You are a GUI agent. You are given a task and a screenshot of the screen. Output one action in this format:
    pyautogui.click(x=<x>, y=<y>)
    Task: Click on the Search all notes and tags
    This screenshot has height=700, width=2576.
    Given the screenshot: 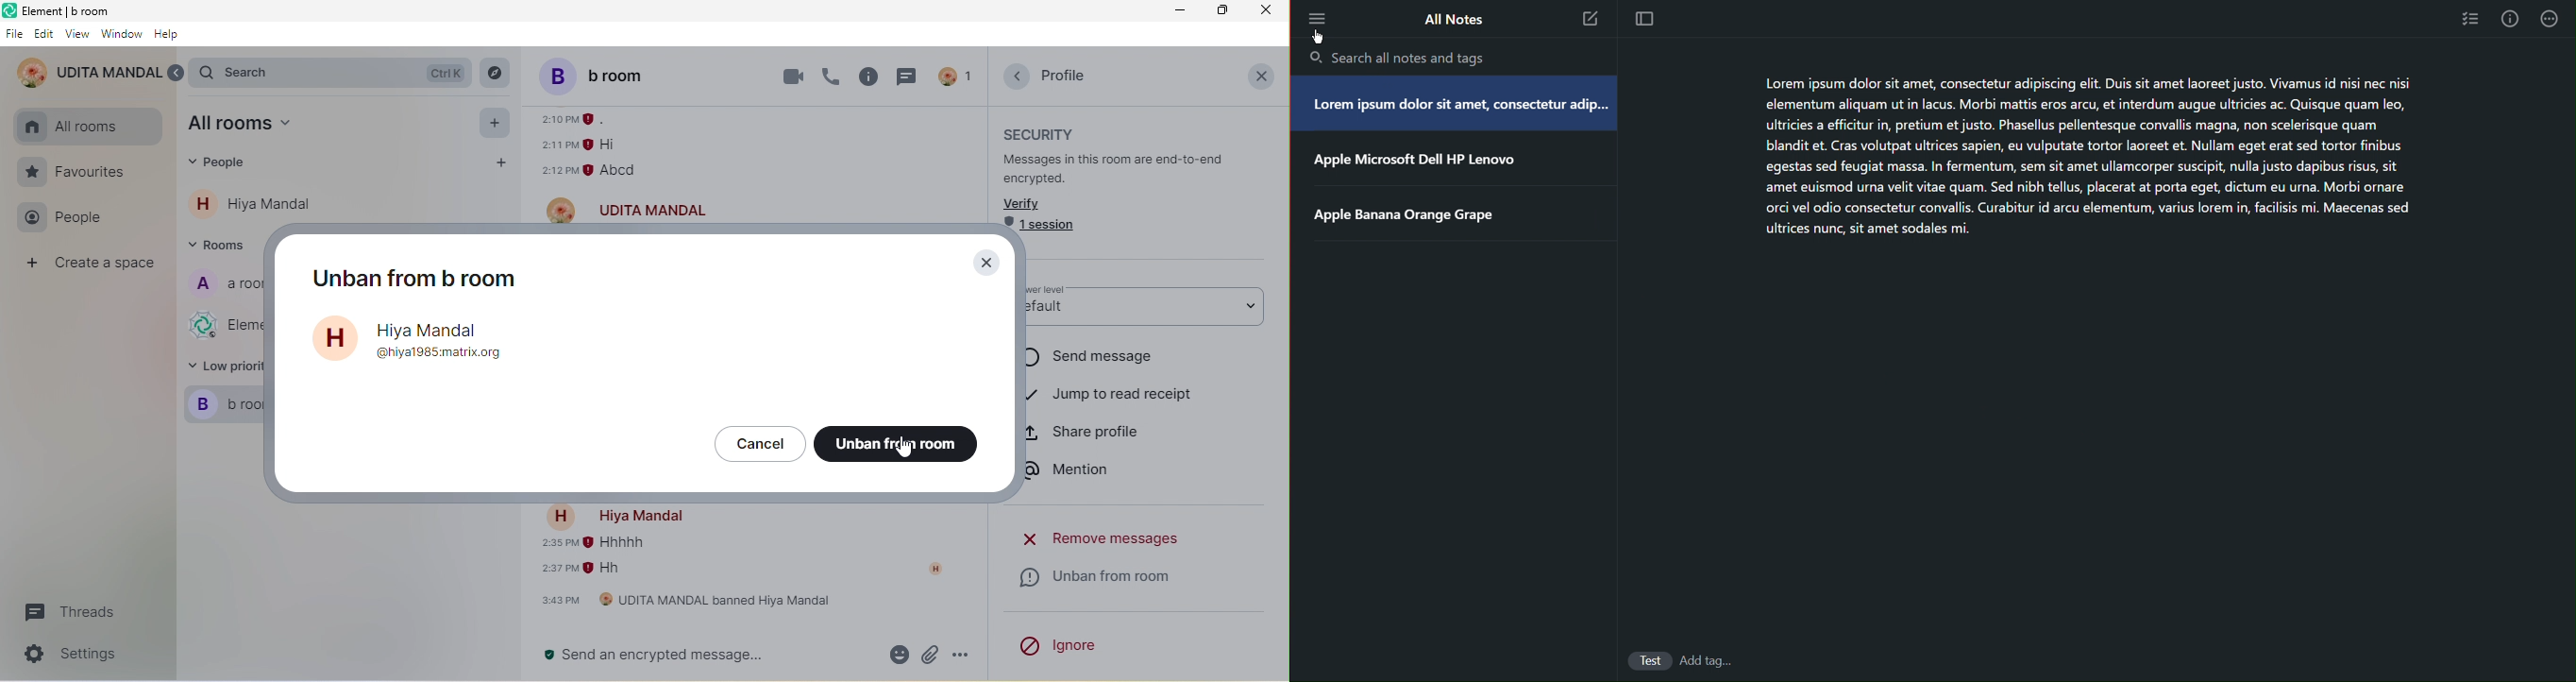 What is the action you would take?
    pyautogui.click(x=1420, y=54)
    